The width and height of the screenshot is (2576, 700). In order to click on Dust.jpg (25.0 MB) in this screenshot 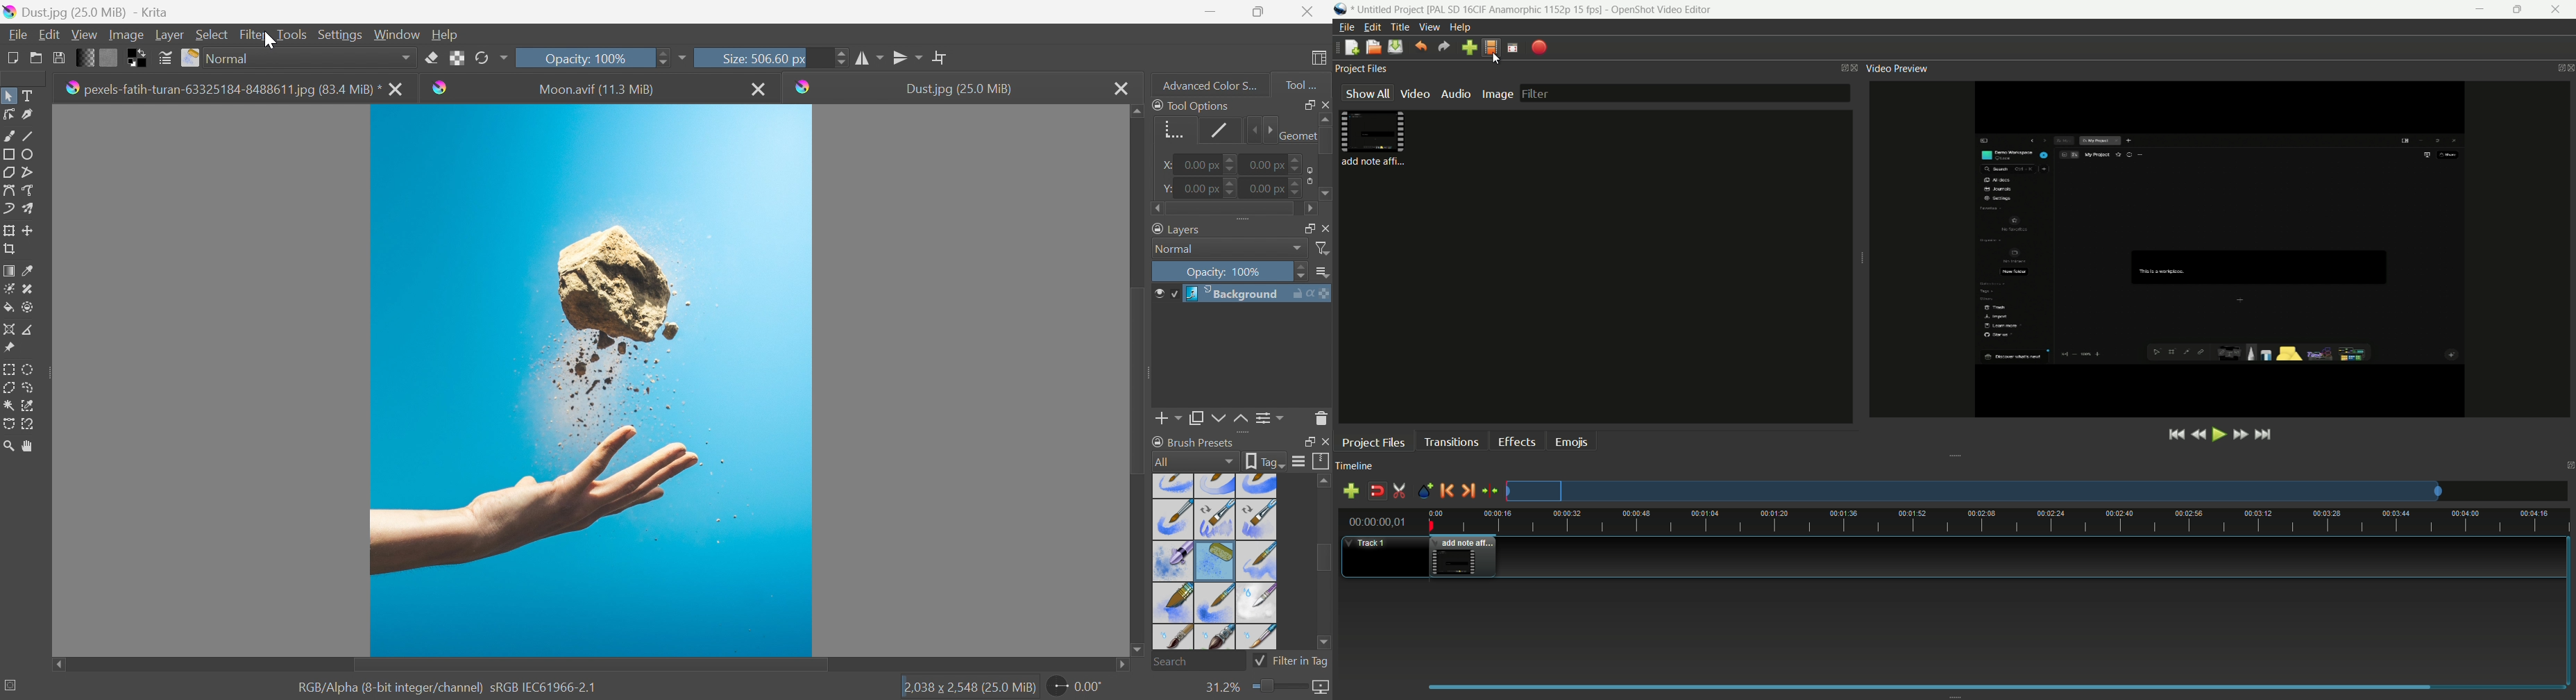, I will do `click(85, 11)`.